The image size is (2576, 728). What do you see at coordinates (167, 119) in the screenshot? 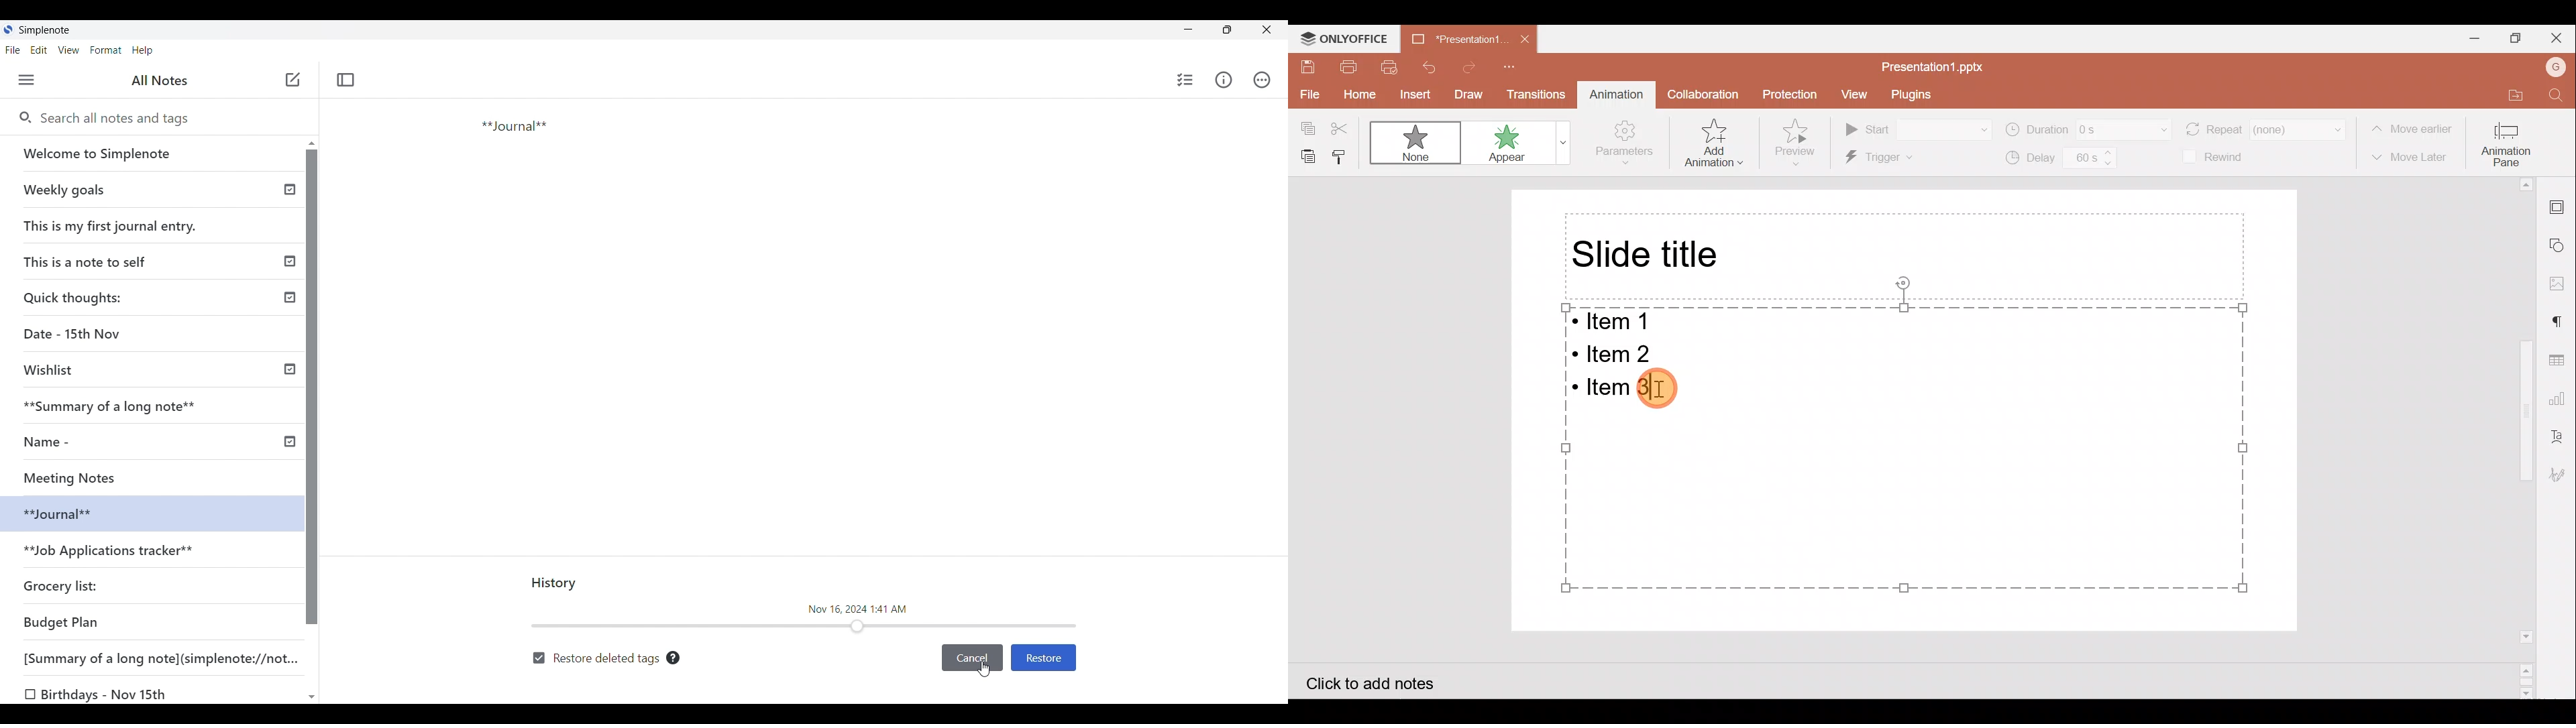
I see `Search all notes and tags` at bounding box center [167, 119].